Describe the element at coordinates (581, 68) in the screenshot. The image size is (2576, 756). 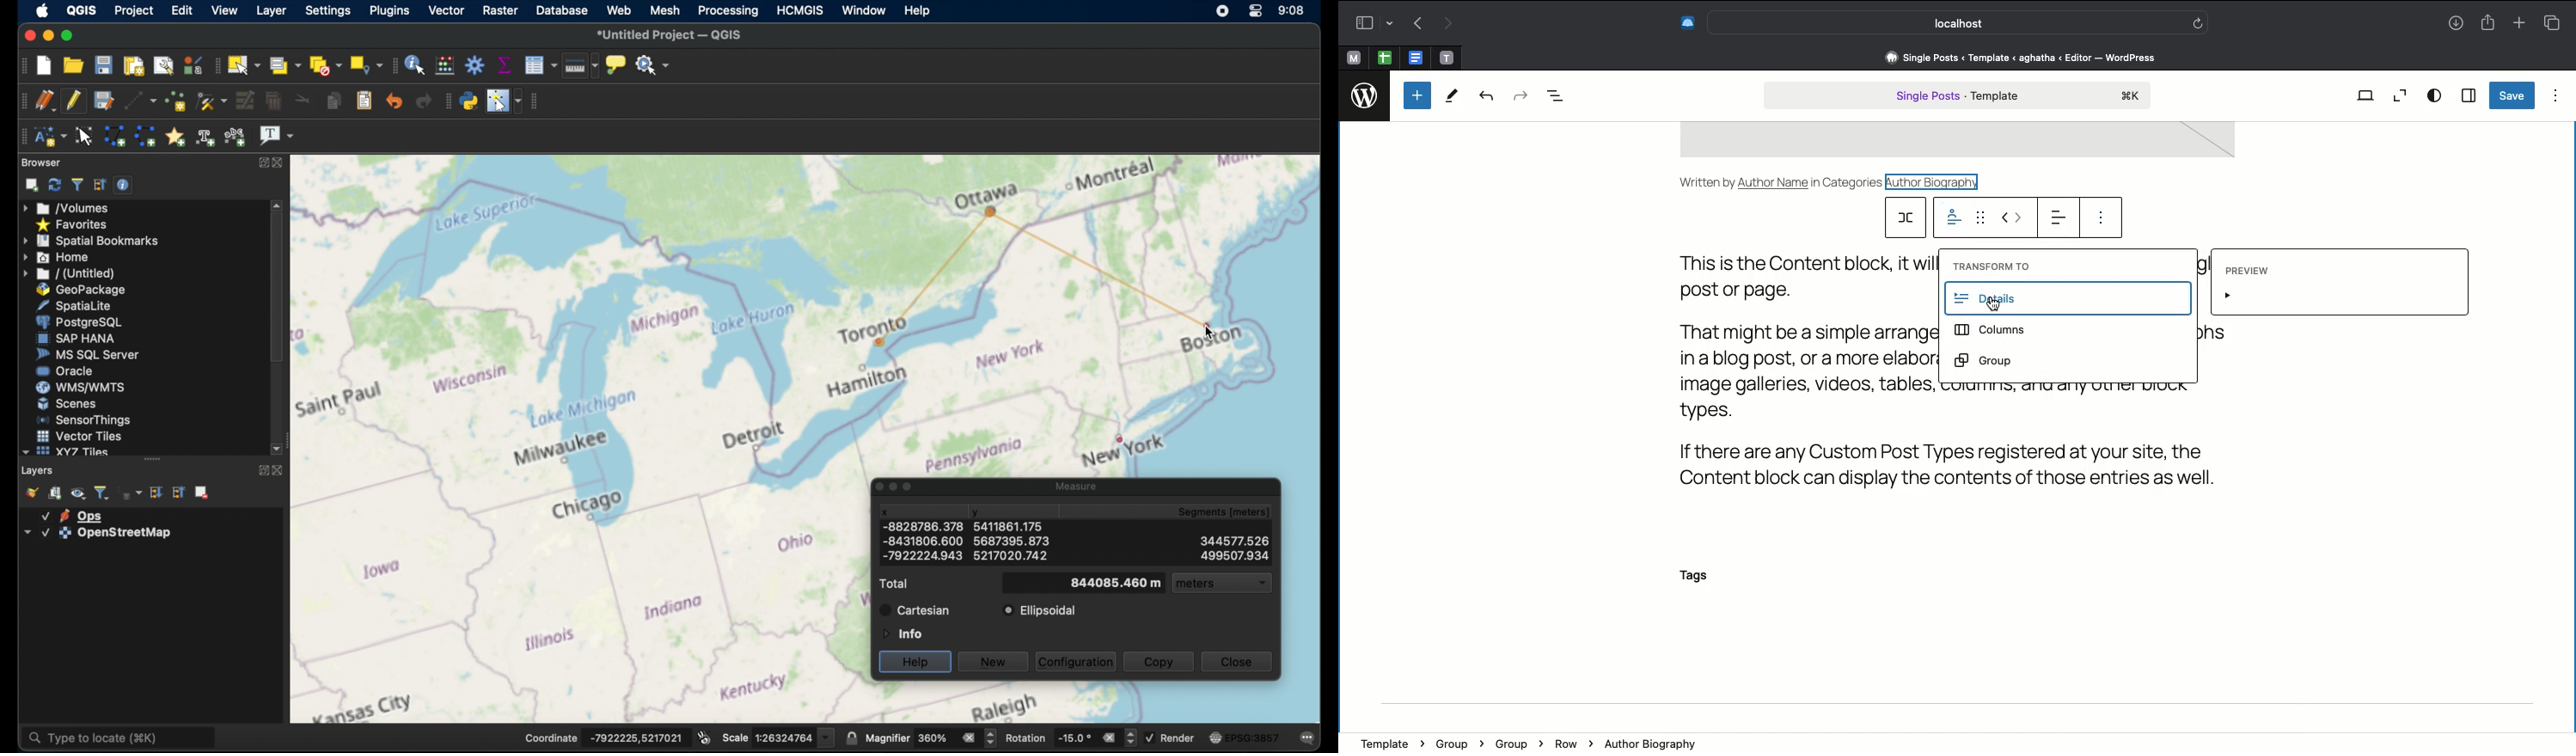
I see `measure line` at that location.